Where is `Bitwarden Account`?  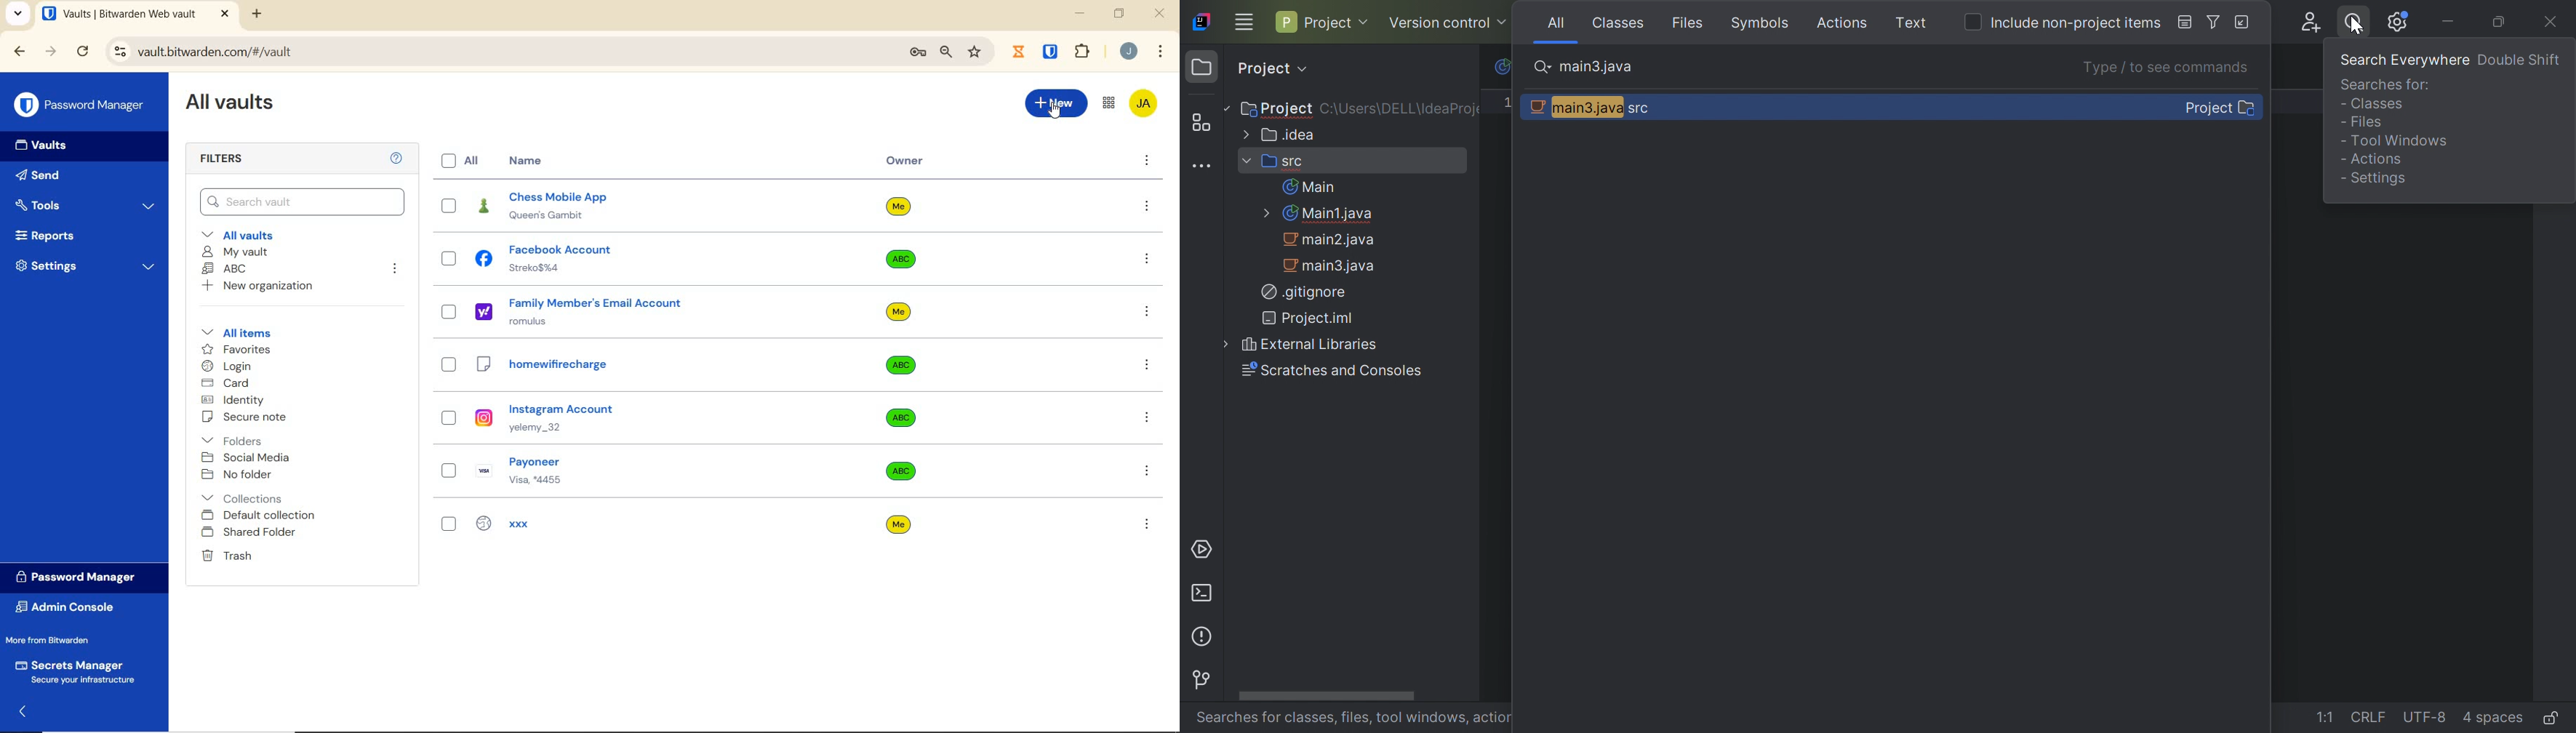 Bitwarden Account is located at coordinates (1142, 103).